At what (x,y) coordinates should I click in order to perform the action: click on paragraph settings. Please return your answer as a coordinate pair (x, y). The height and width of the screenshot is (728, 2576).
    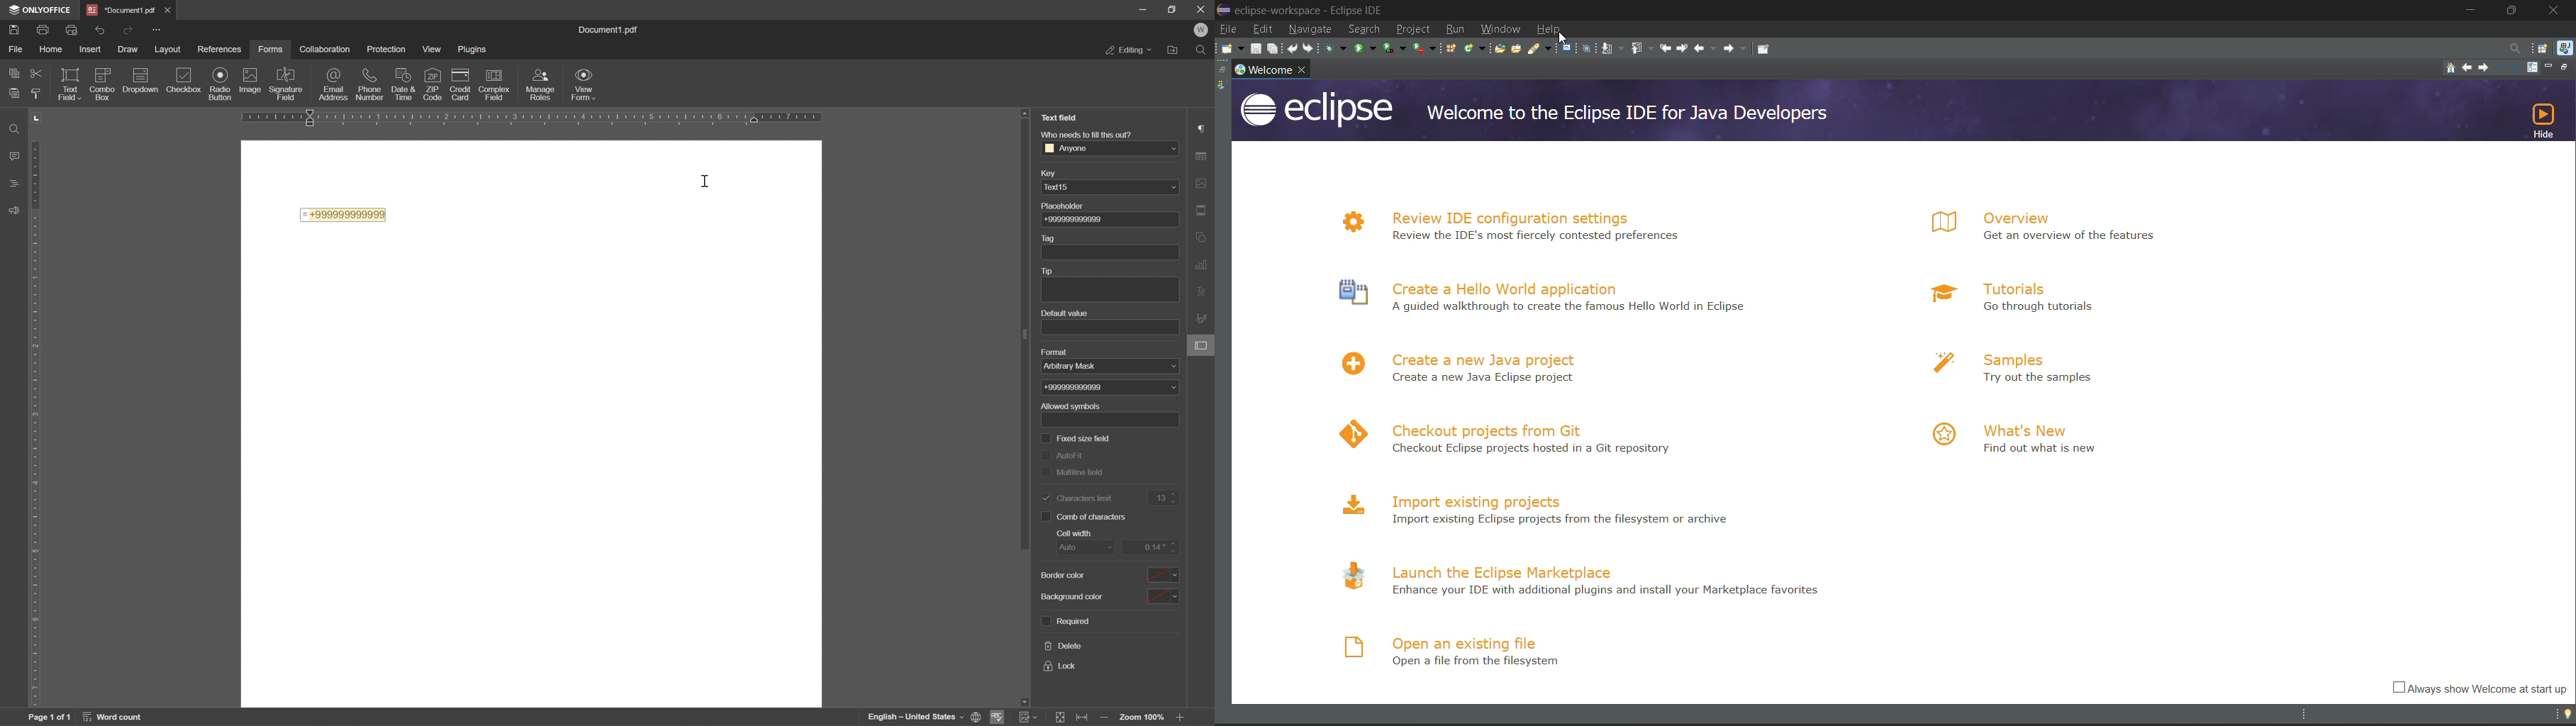
    Looking at the image, I should click on (1201, 127).